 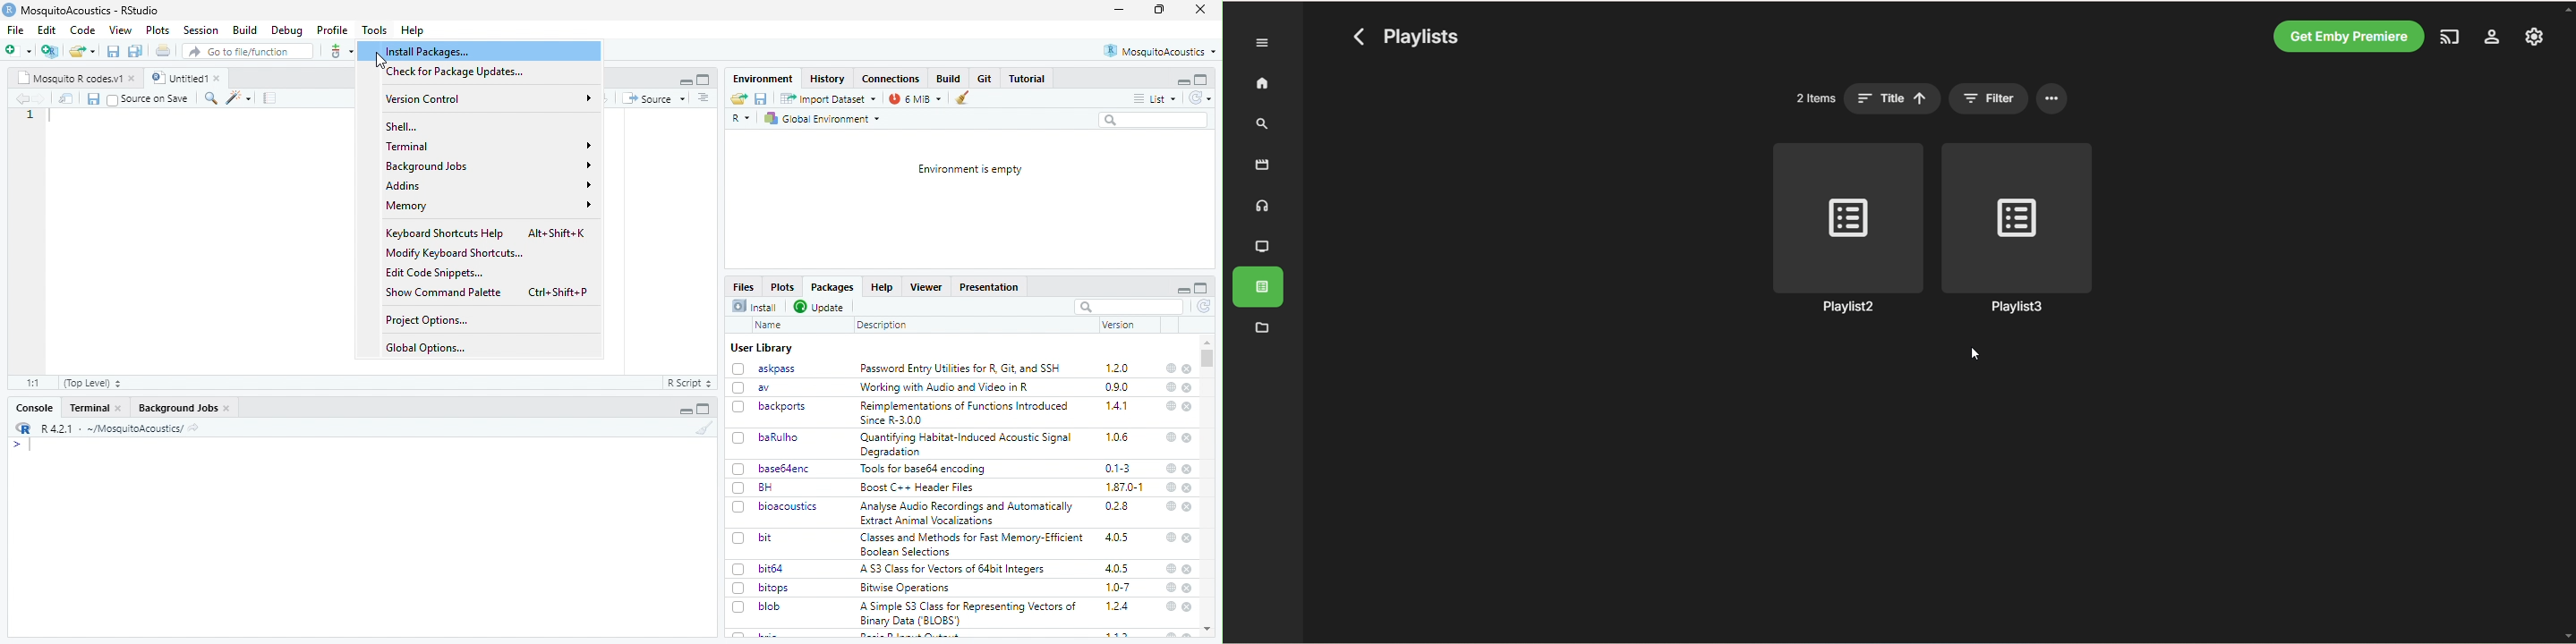 I want to click on add file, so click(x=50, y=51).